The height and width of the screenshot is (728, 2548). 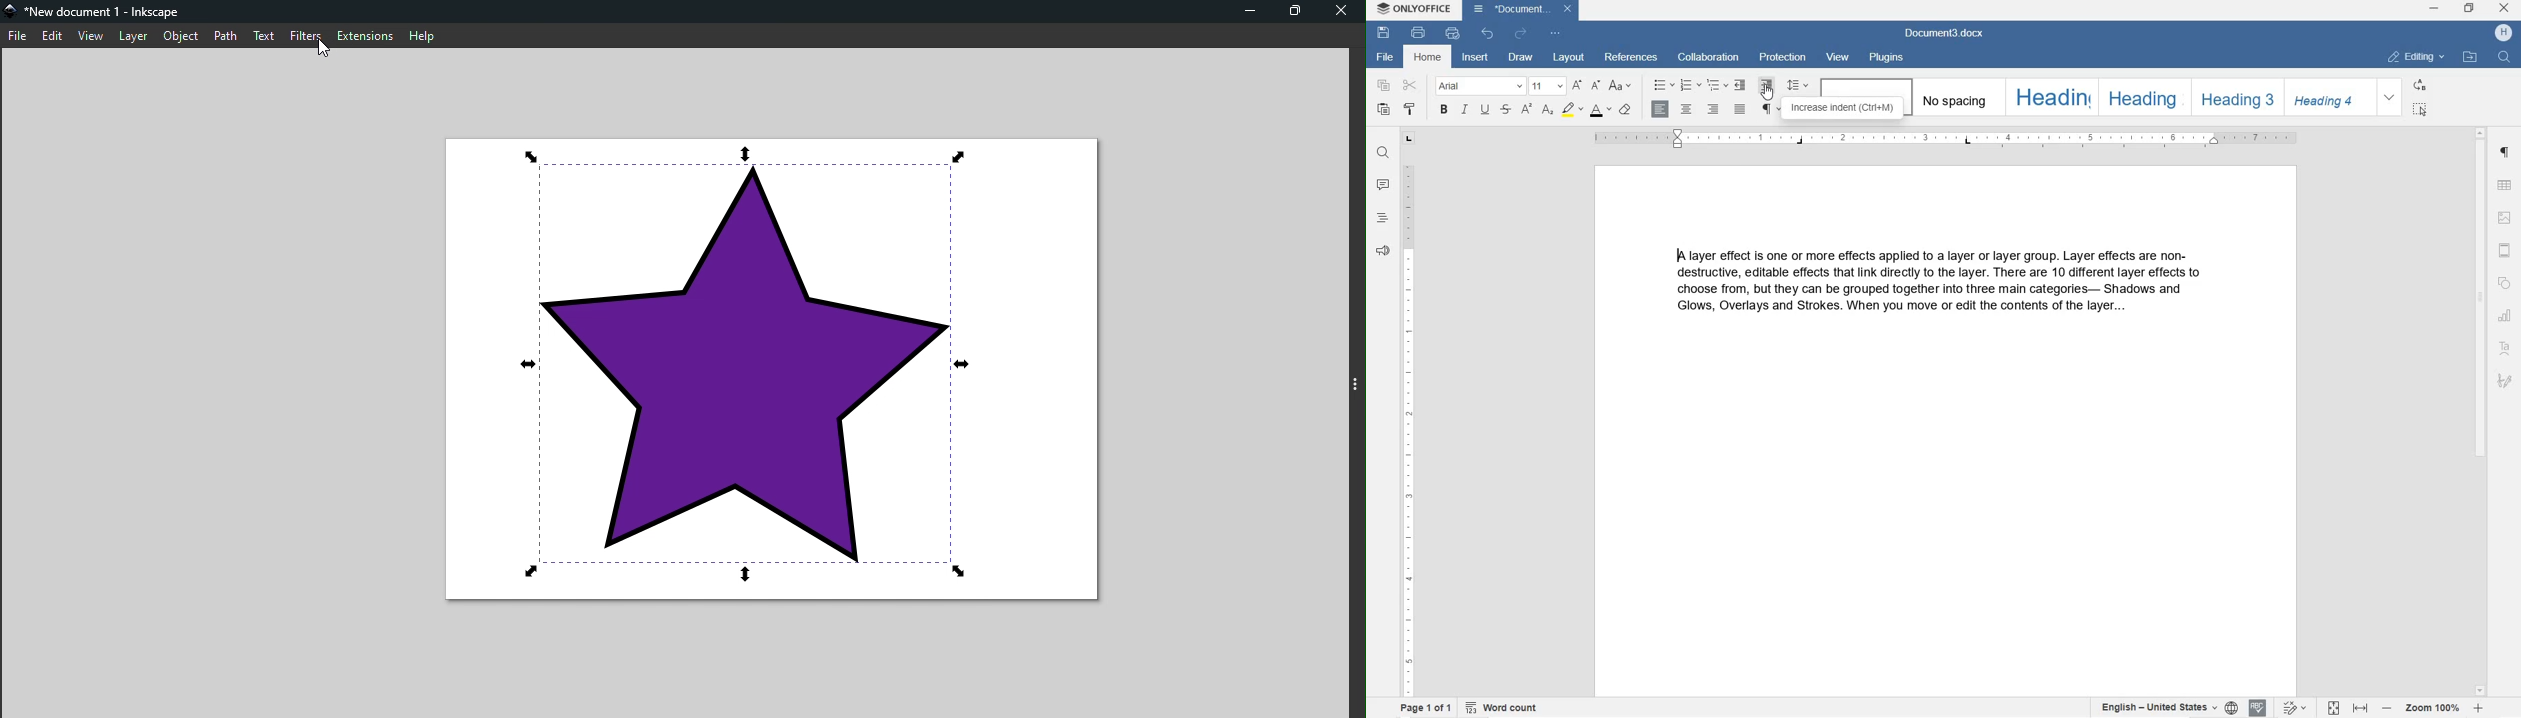 I want to click on TAB, so click(x=1408, y=140).